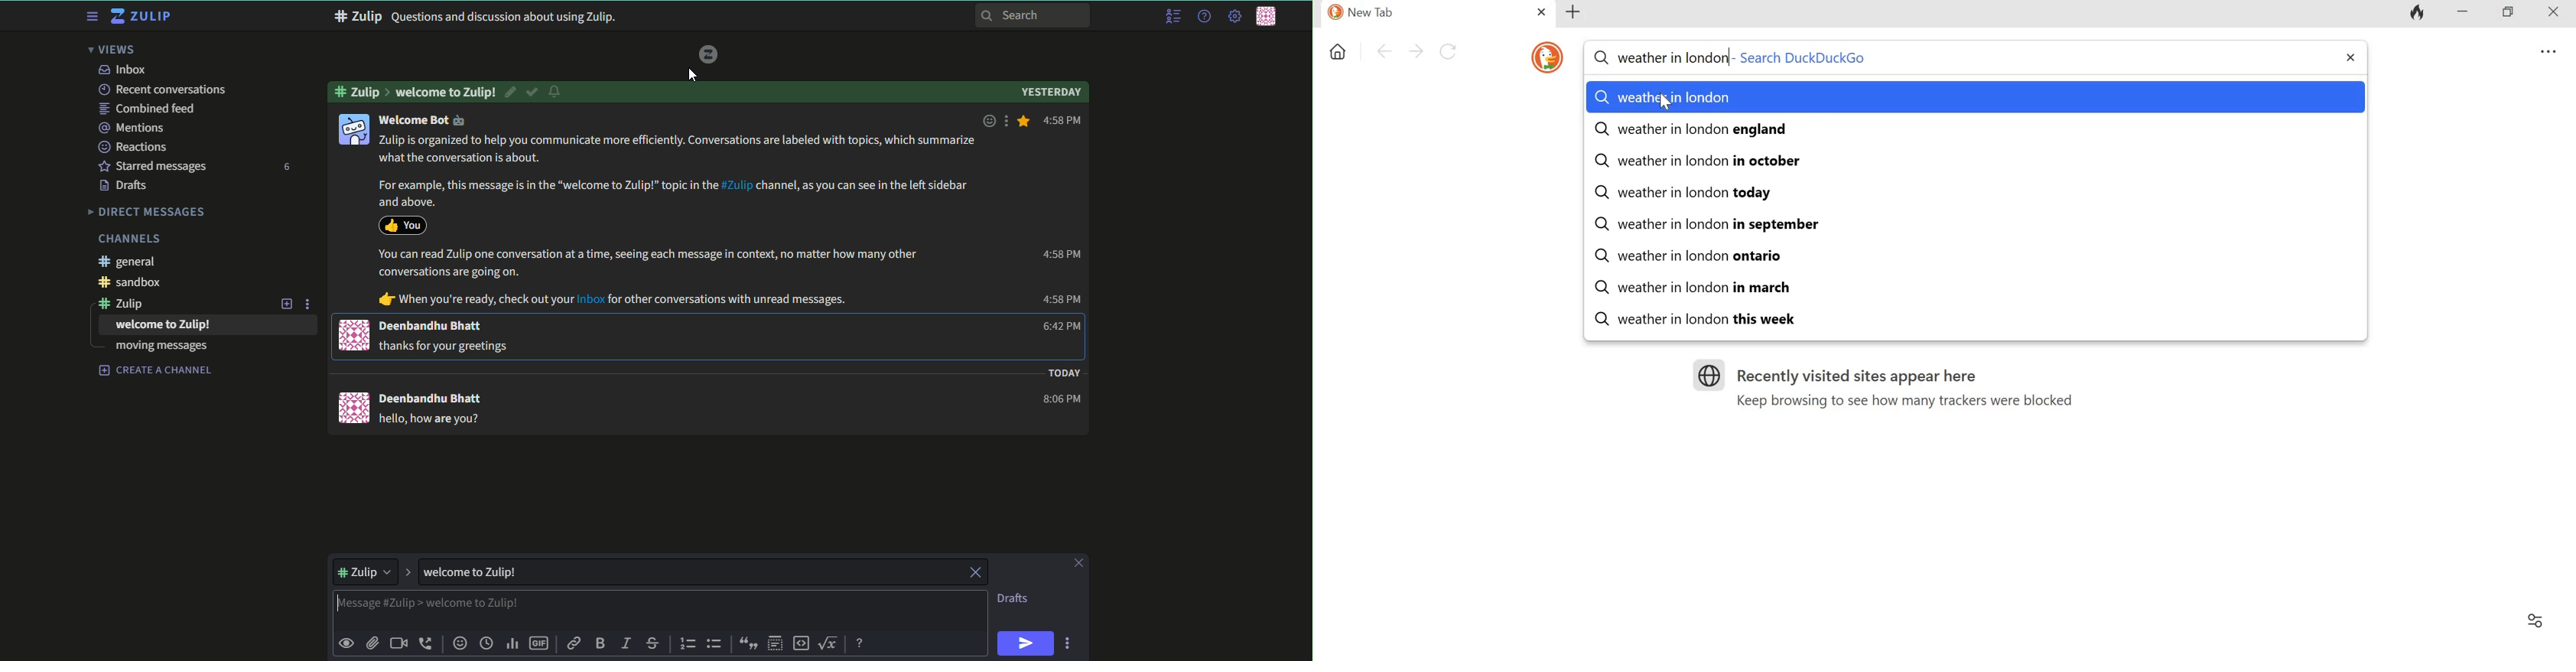  I want to click on Channels, so click(128, 239).